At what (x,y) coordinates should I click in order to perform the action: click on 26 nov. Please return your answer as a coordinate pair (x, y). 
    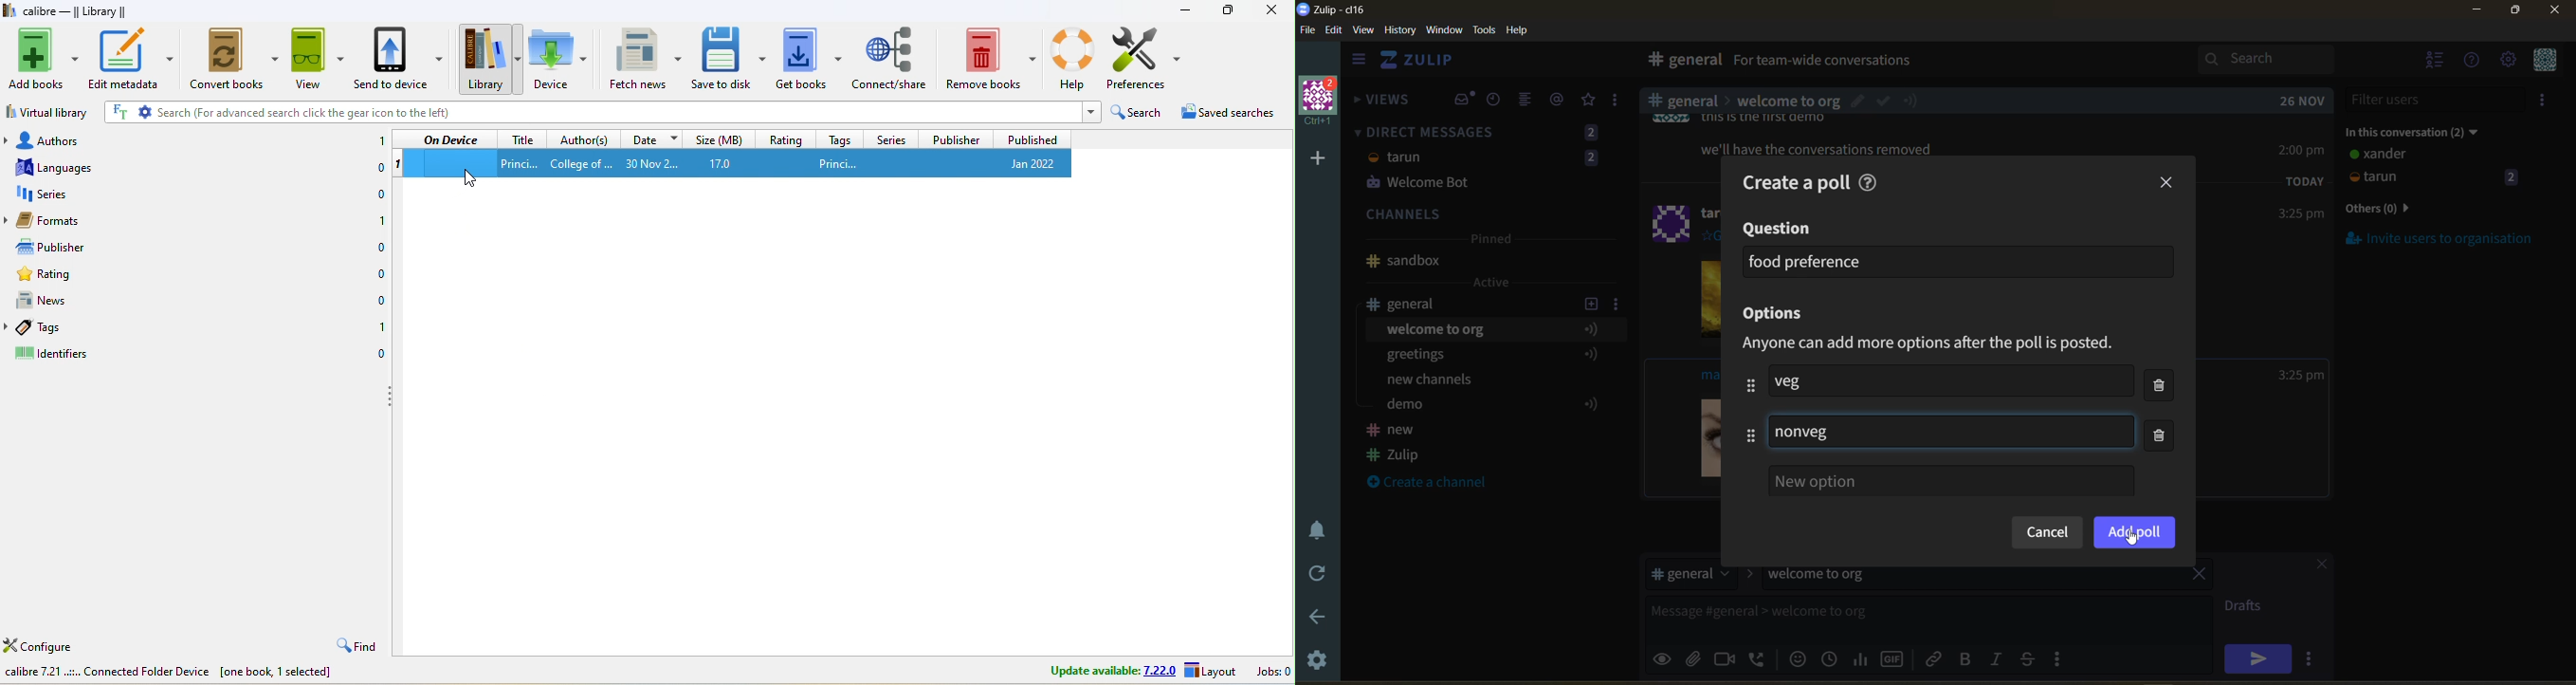
    Looking at the image, I should click on (2303, 101).